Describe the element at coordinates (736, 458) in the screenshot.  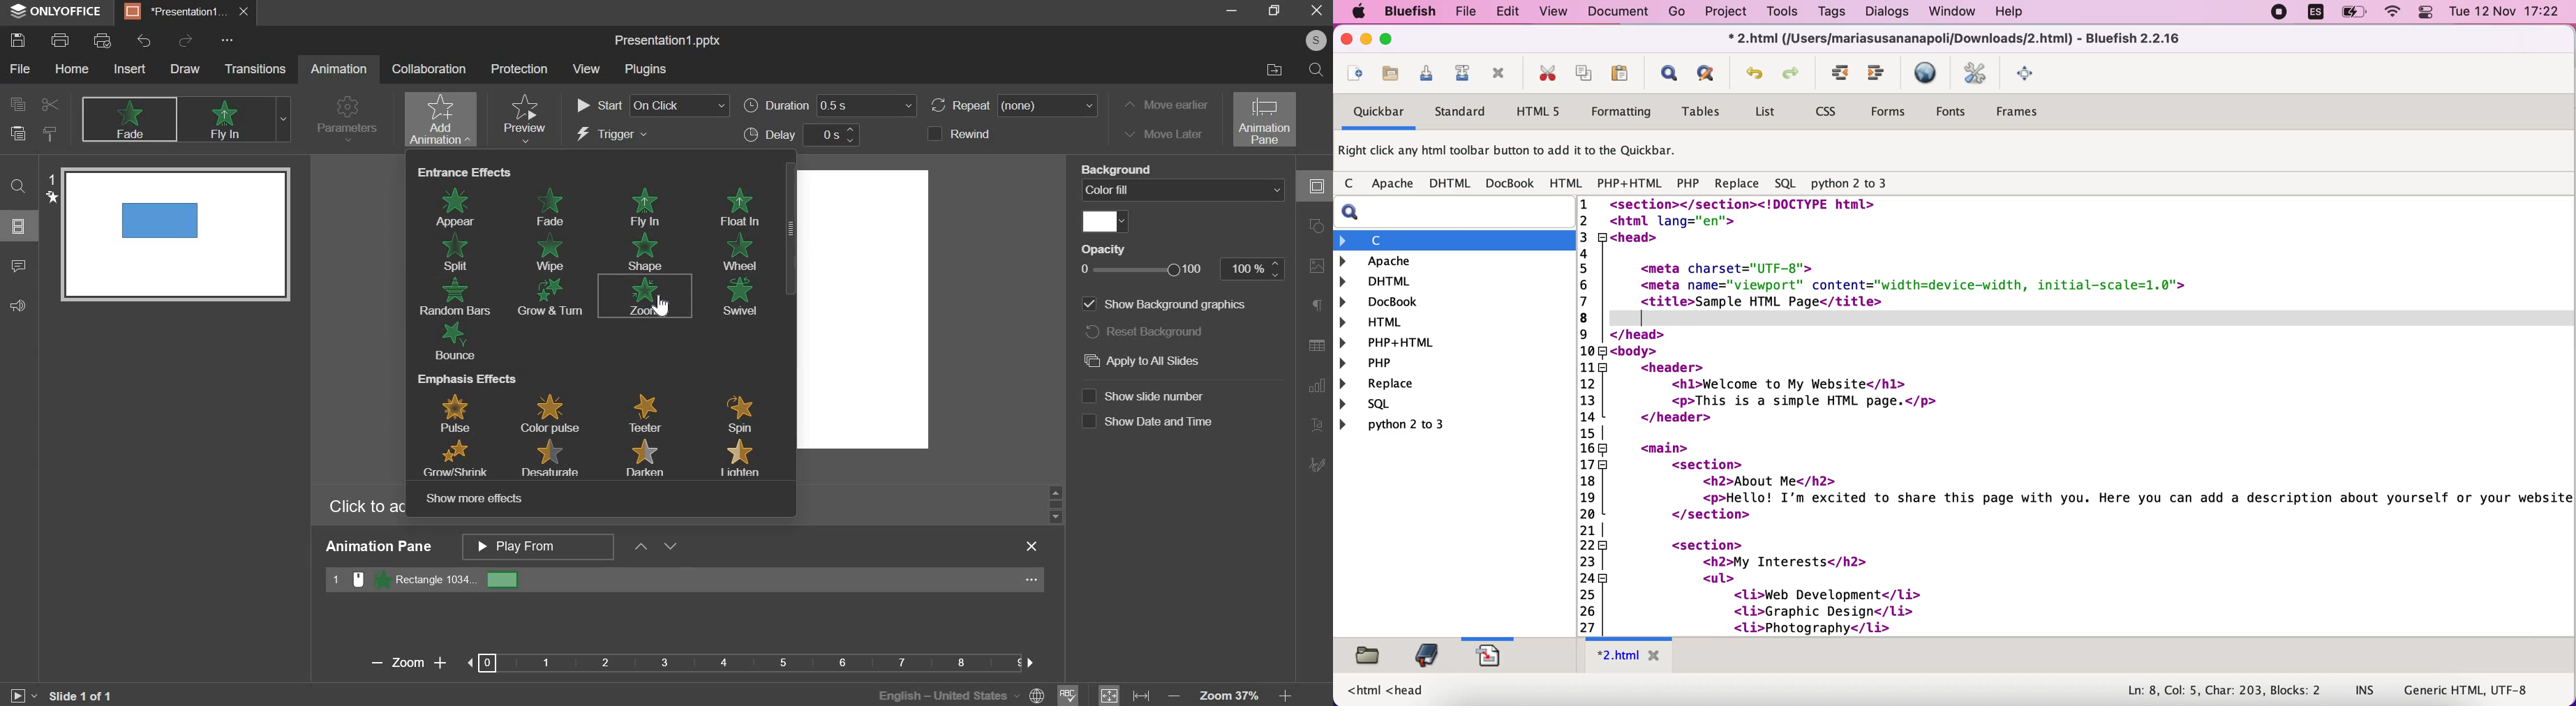
I see `lighten` at that location.